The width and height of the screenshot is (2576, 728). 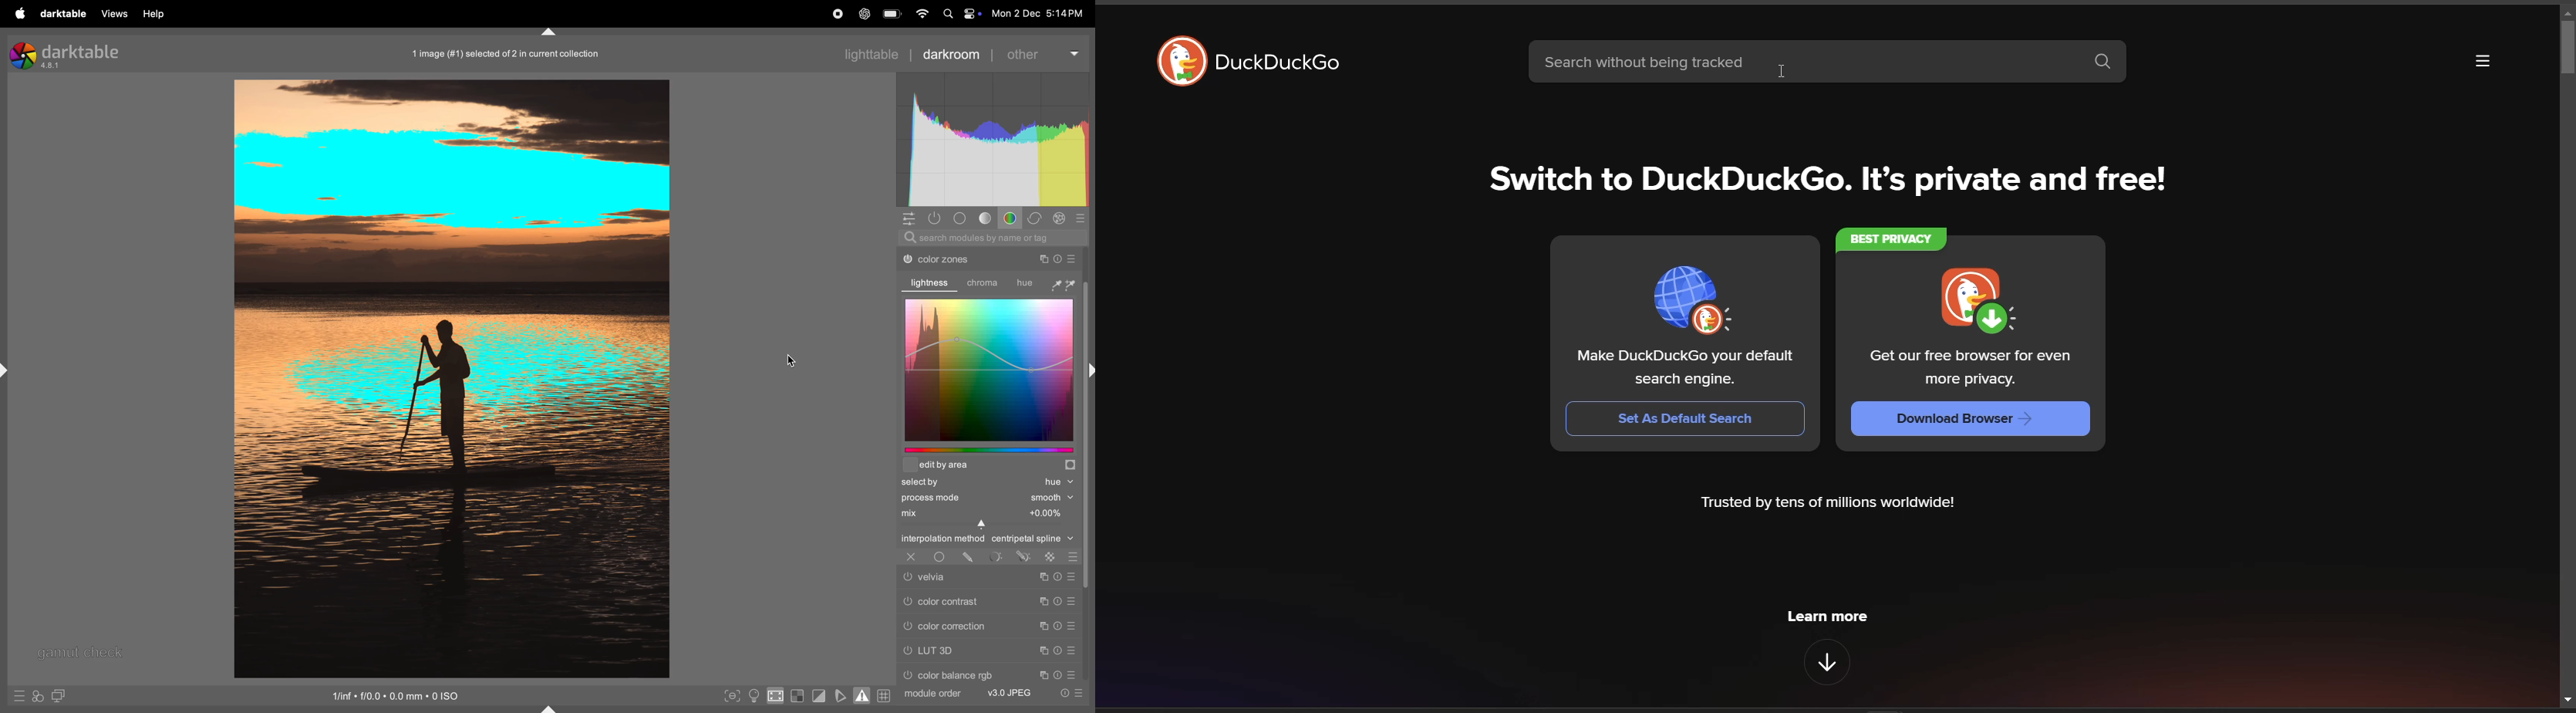 What do you see at coordinates (1043, 601) in the screenshot?
I see `Copy` at bounding box center [1043, 601].